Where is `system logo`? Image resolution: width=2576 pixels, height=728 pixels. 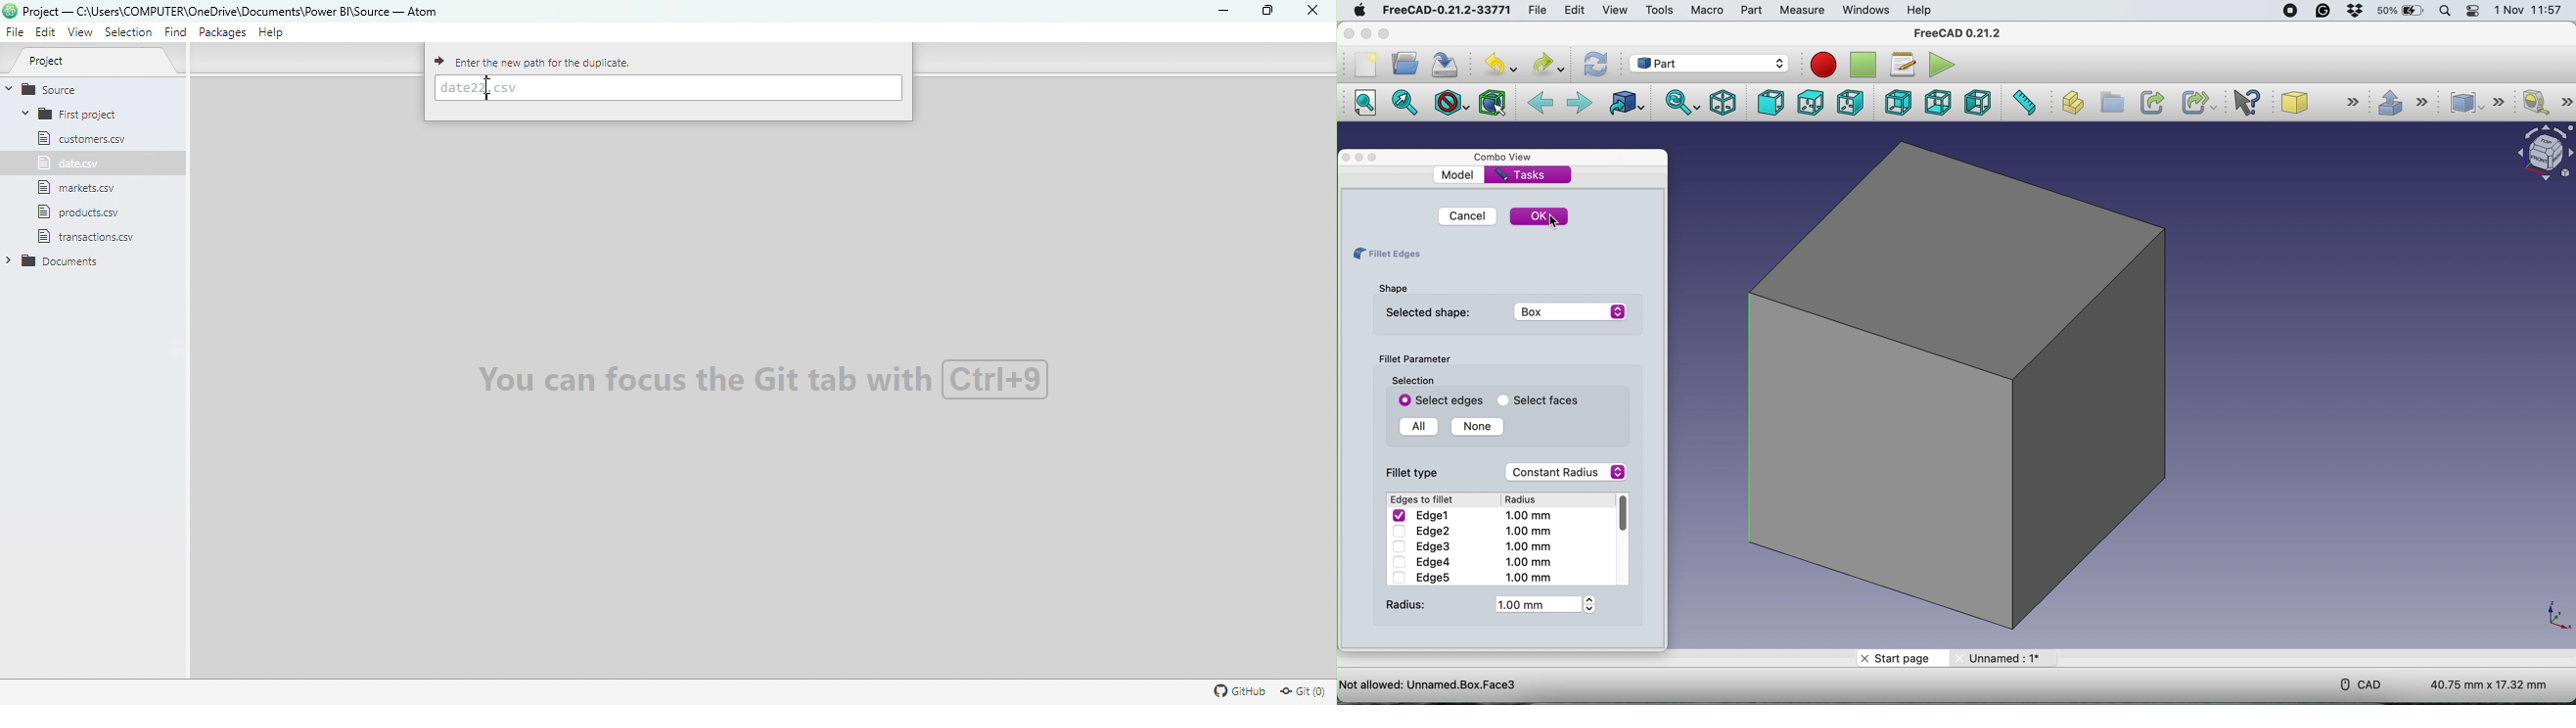 system logo is located at coordinates (1359, 12).